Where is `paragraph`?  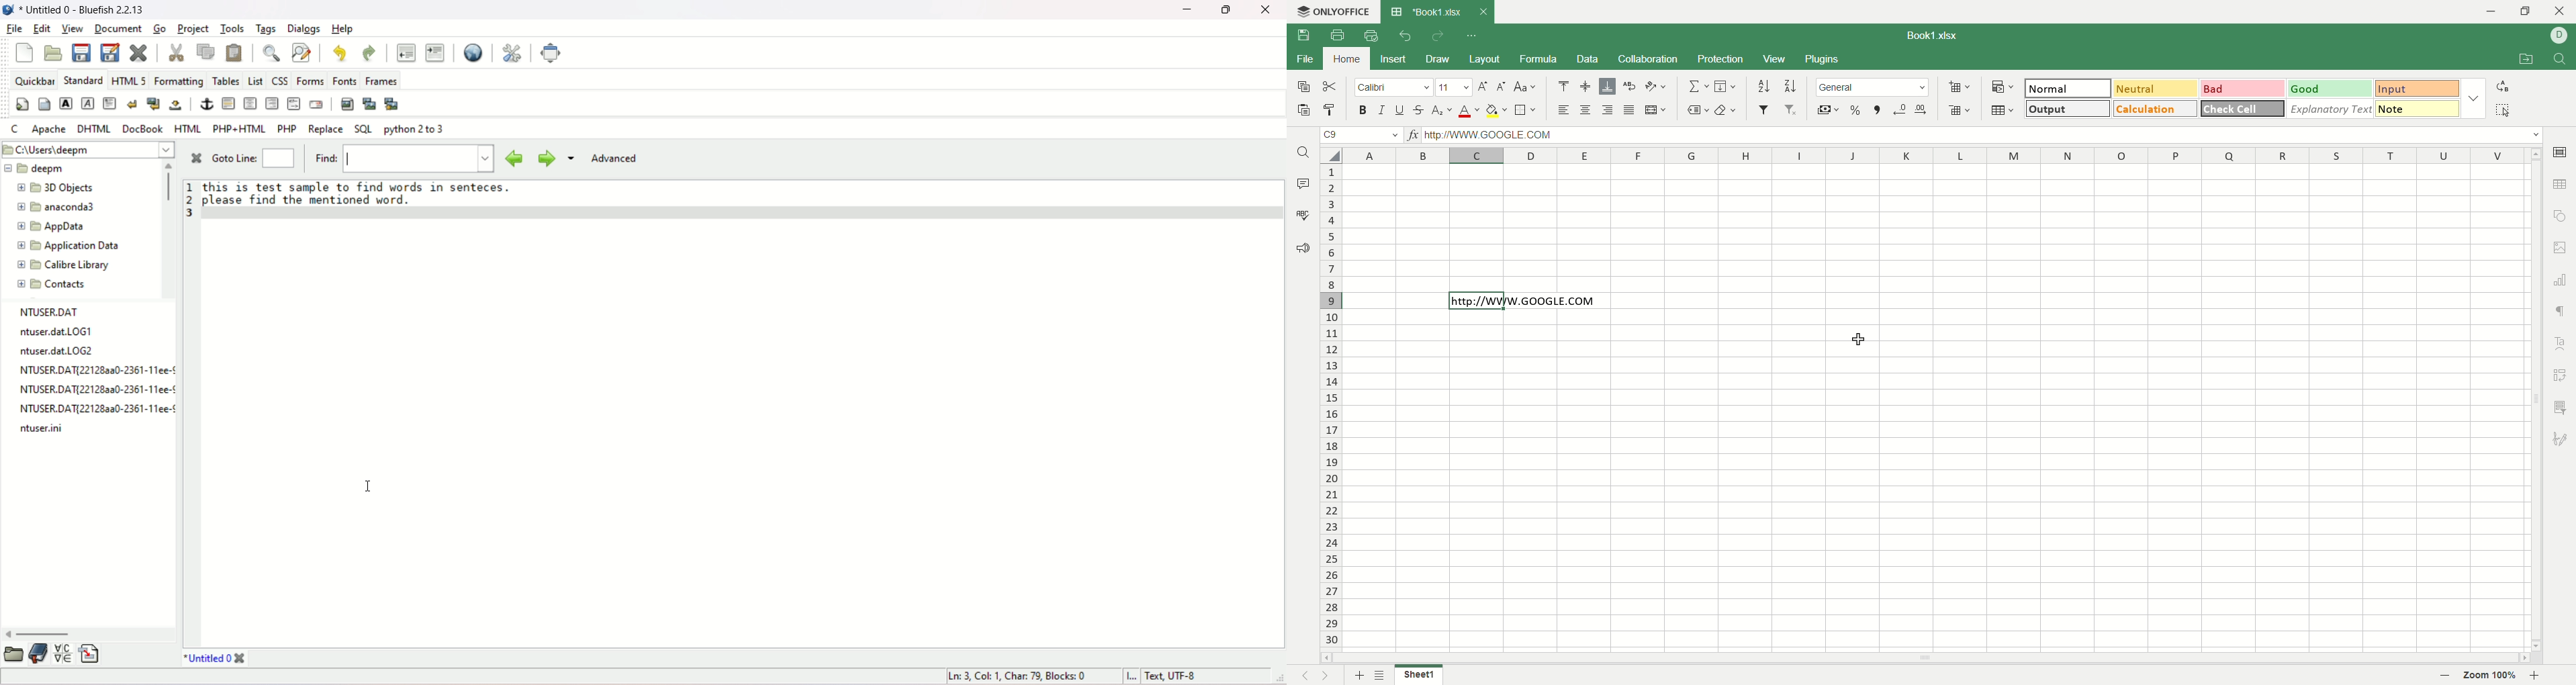 paragraph is located at coordinates (110, 103).